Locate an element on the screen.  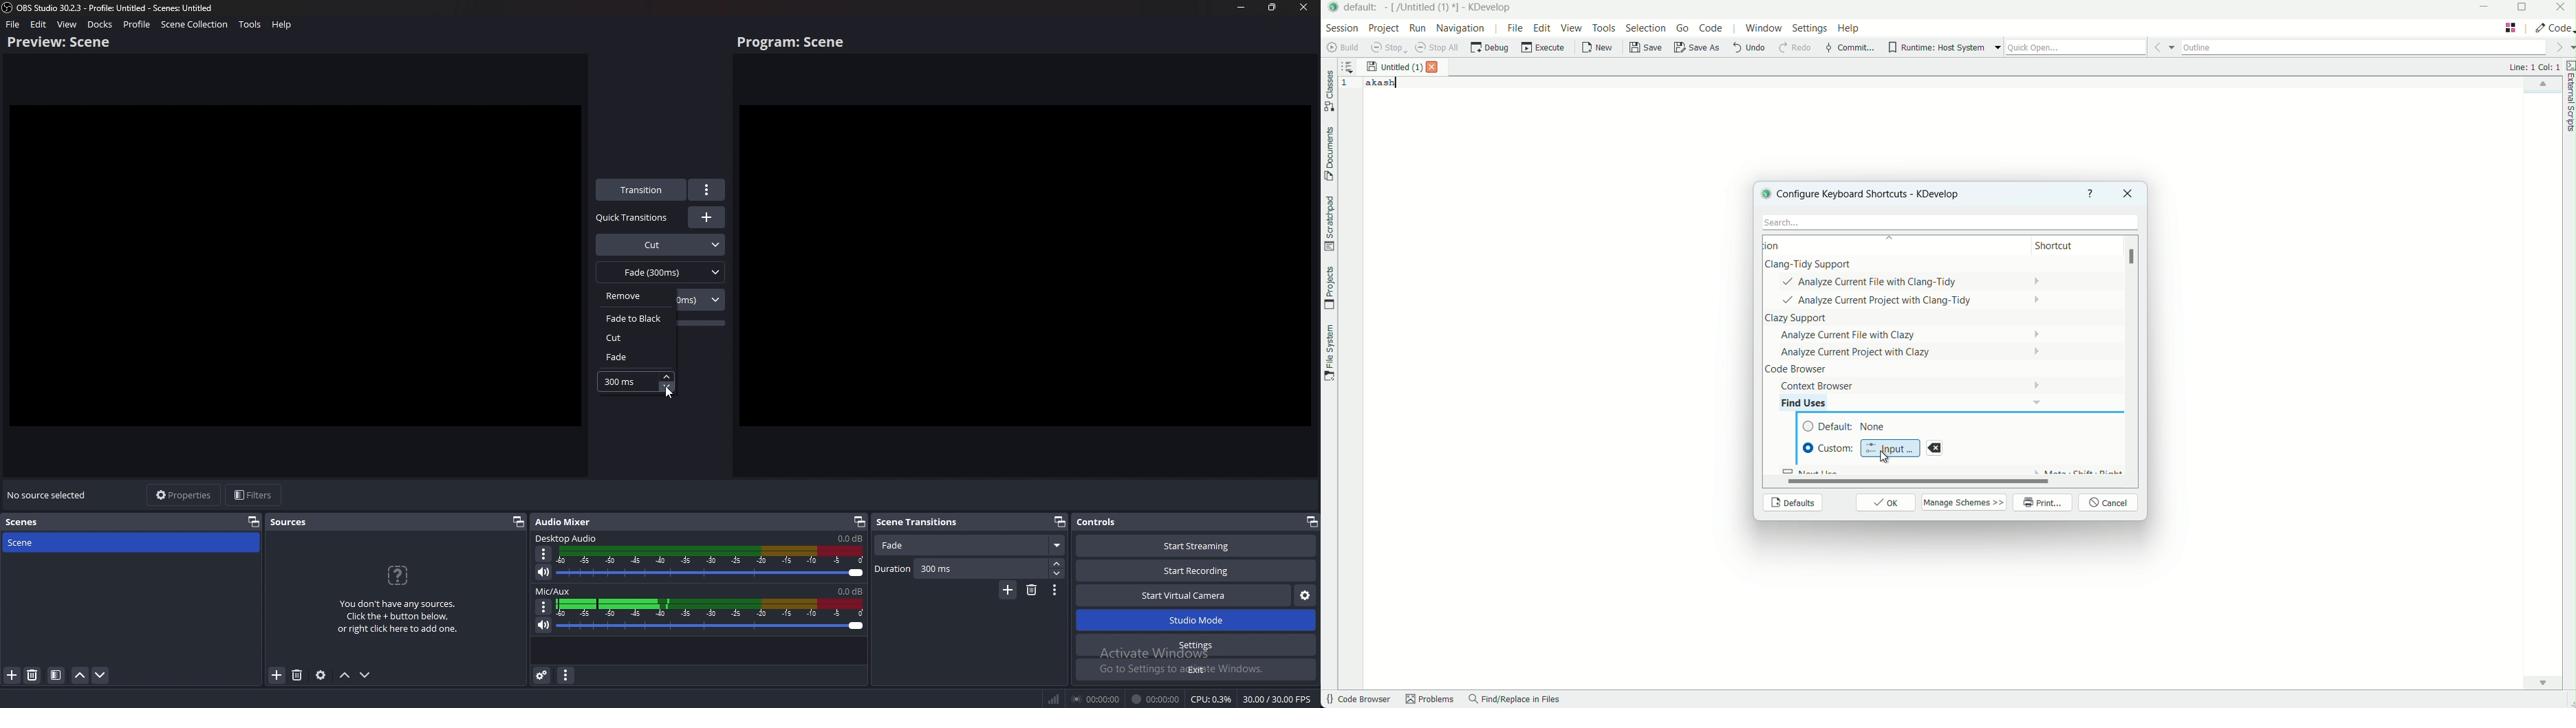
filters is located at coordinates (255, 496).